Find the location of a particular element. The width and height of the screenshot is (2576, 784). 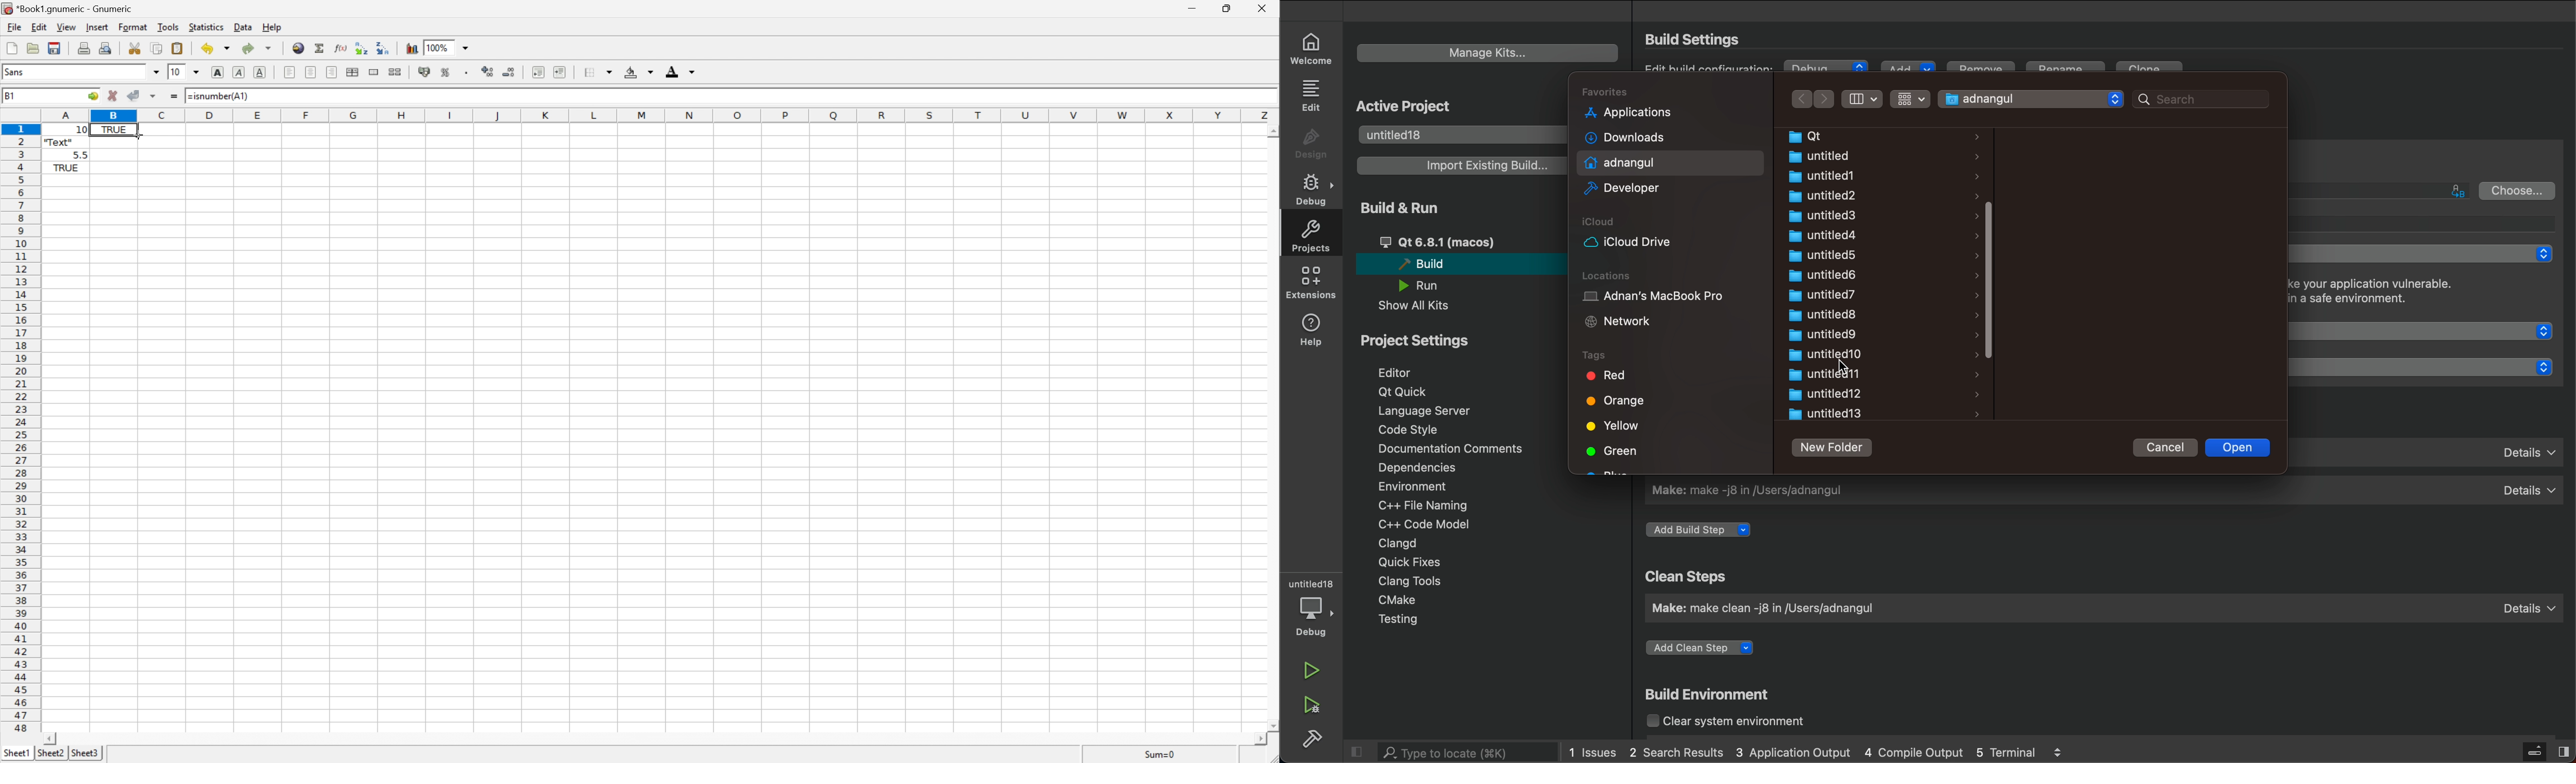

language server is located at coordinates (1431, 413).